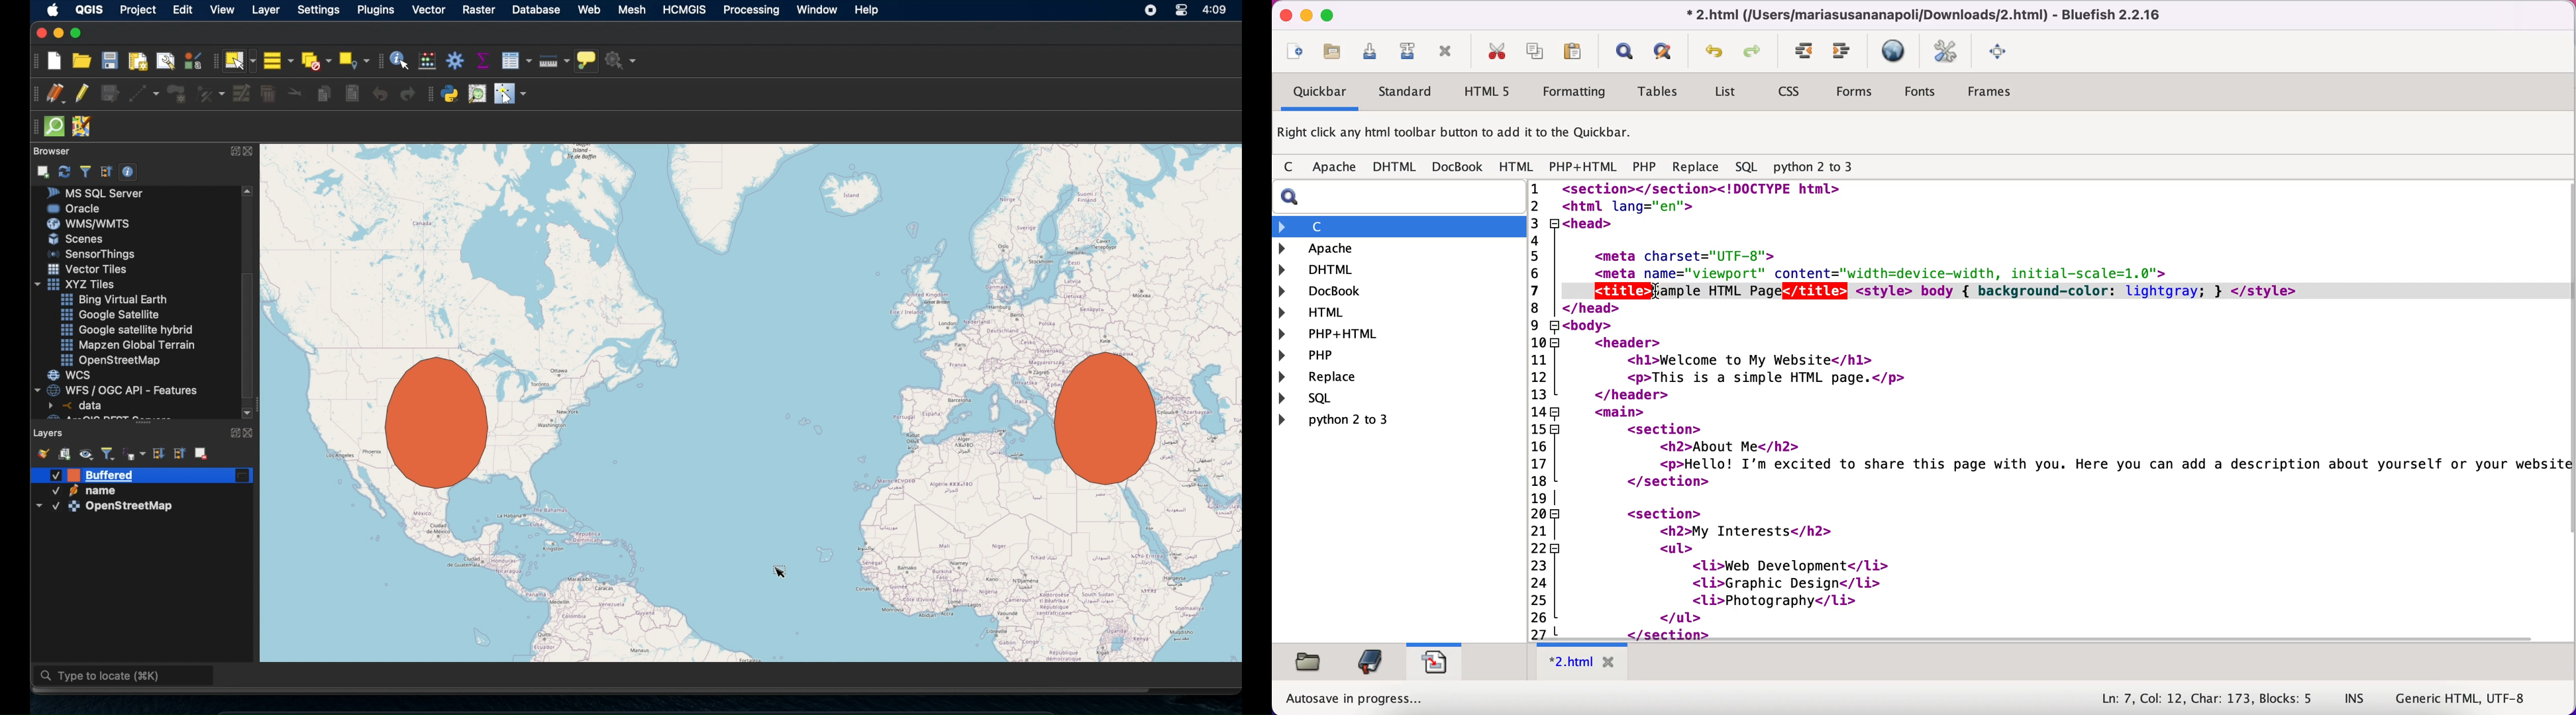 This screenshot has height=728, width=2576. I want to click on bookmarks, so click(1370, 662).